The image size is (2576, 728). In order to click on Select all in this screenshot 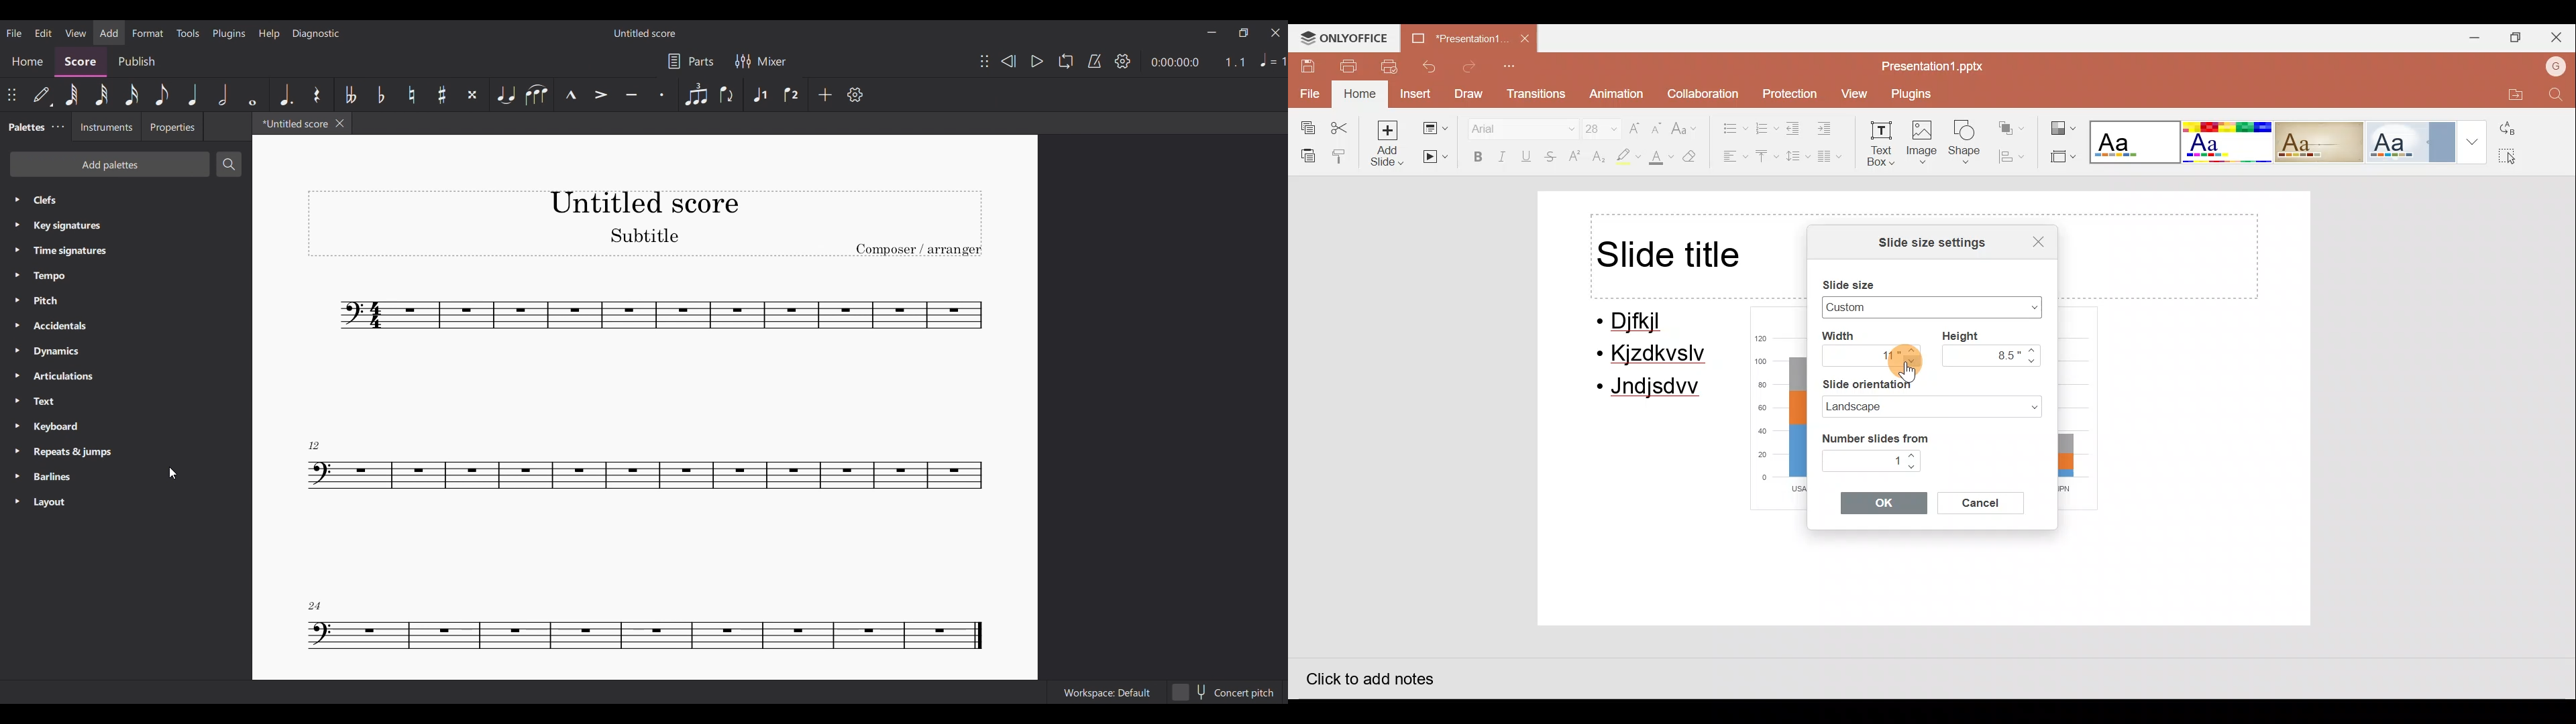, I will do `click(2515, 158)`.